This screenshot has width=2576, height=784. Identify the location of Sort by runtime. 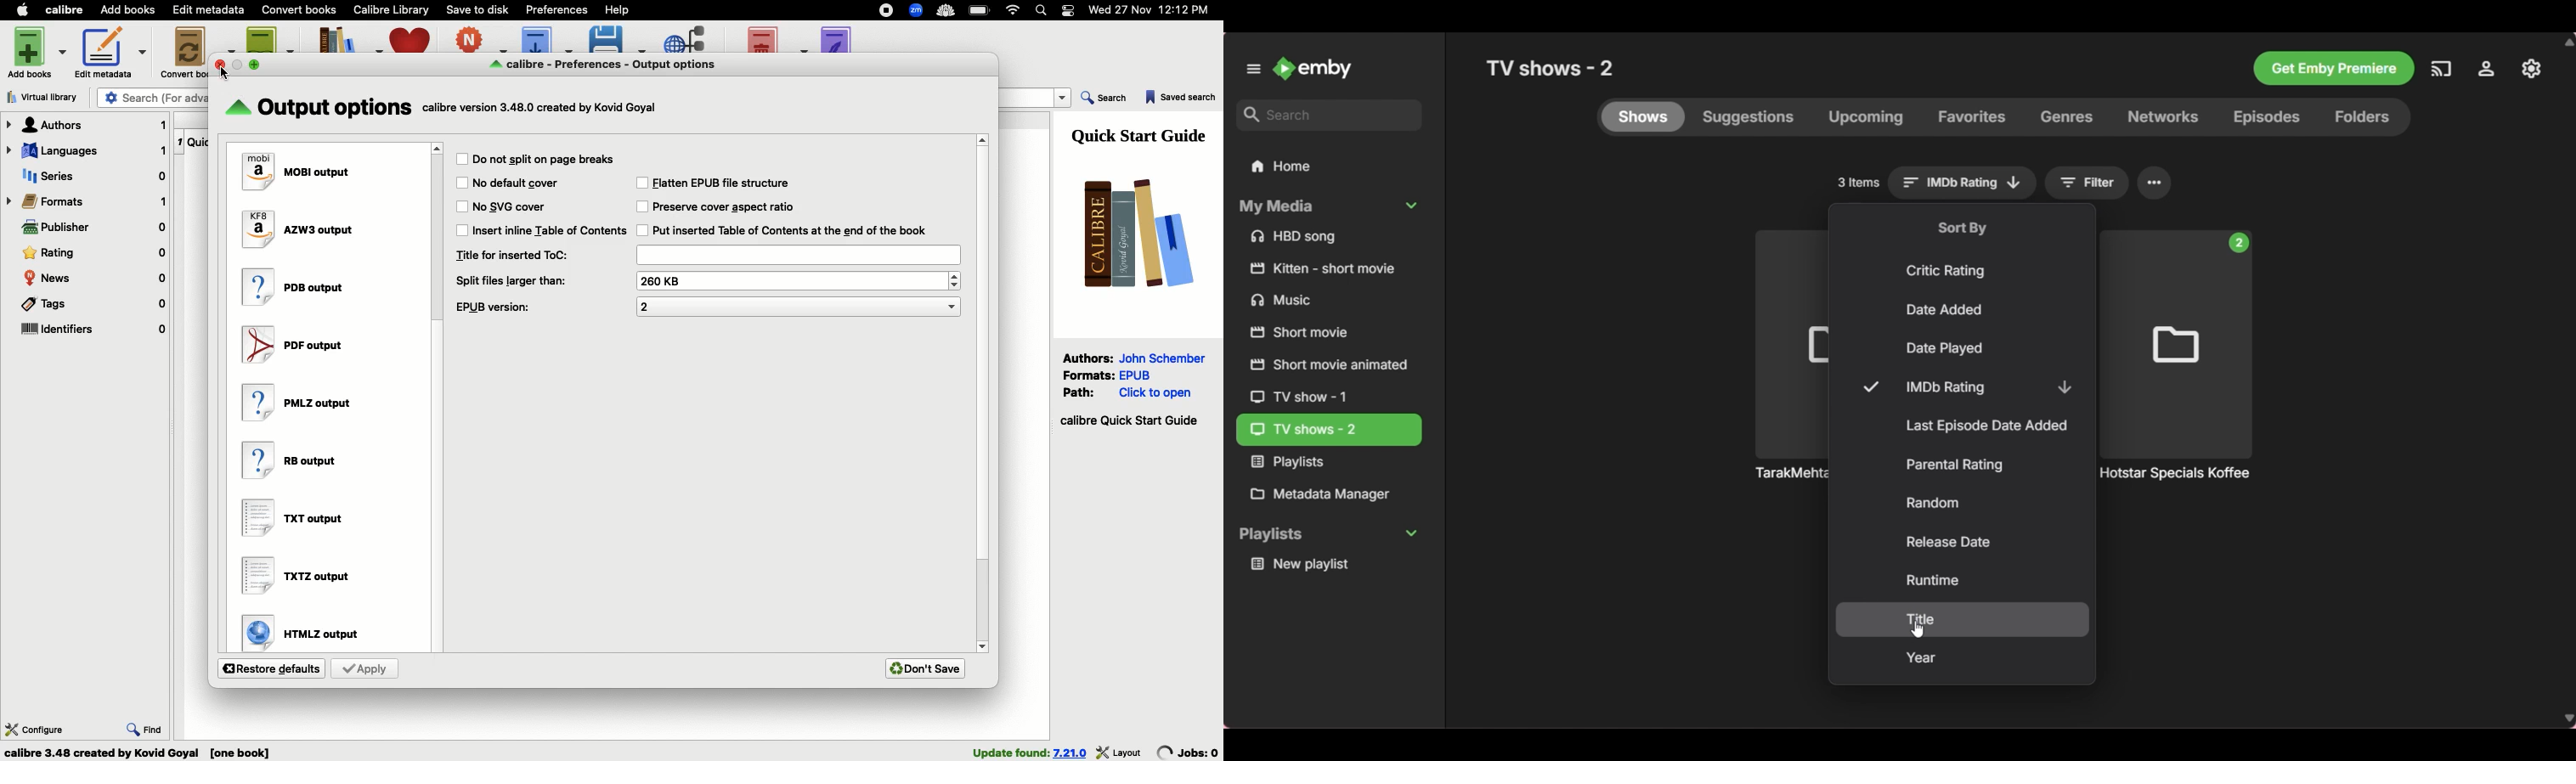
(1964, 580).